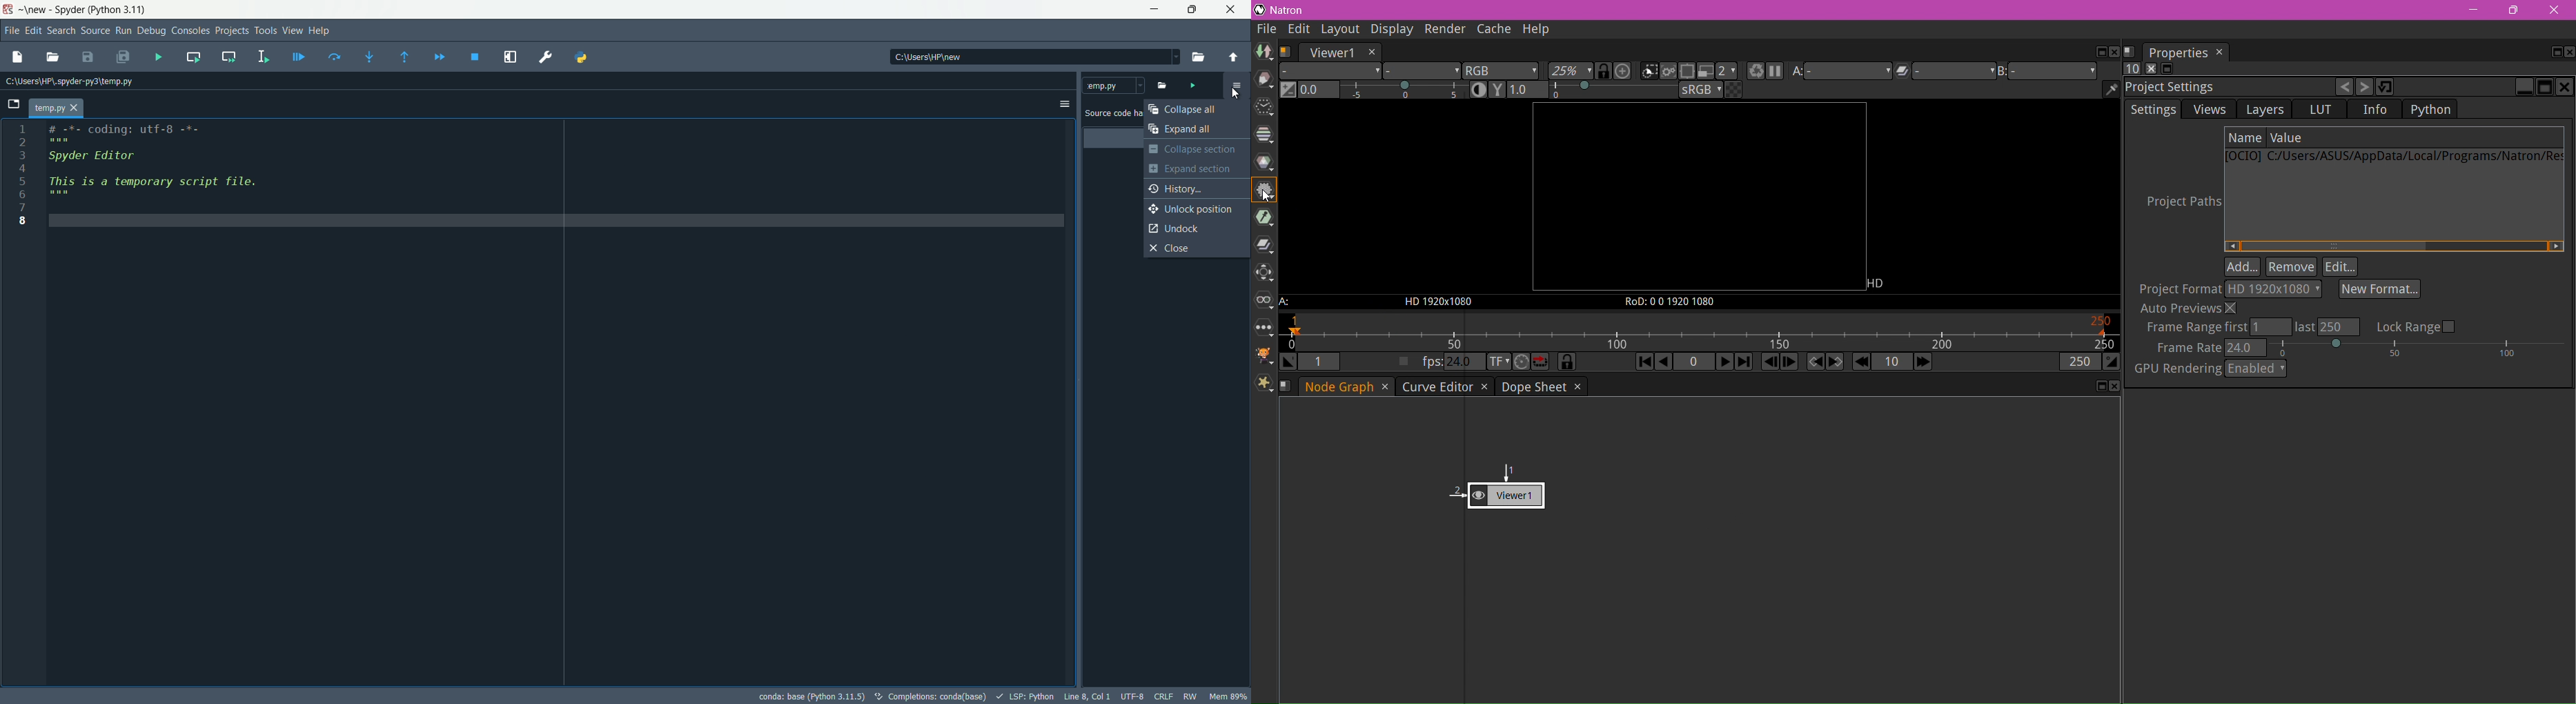  What do you see at coordinates (265, 32) in the screenshot?
I see `tools menu` at bounding box center [265, 32].